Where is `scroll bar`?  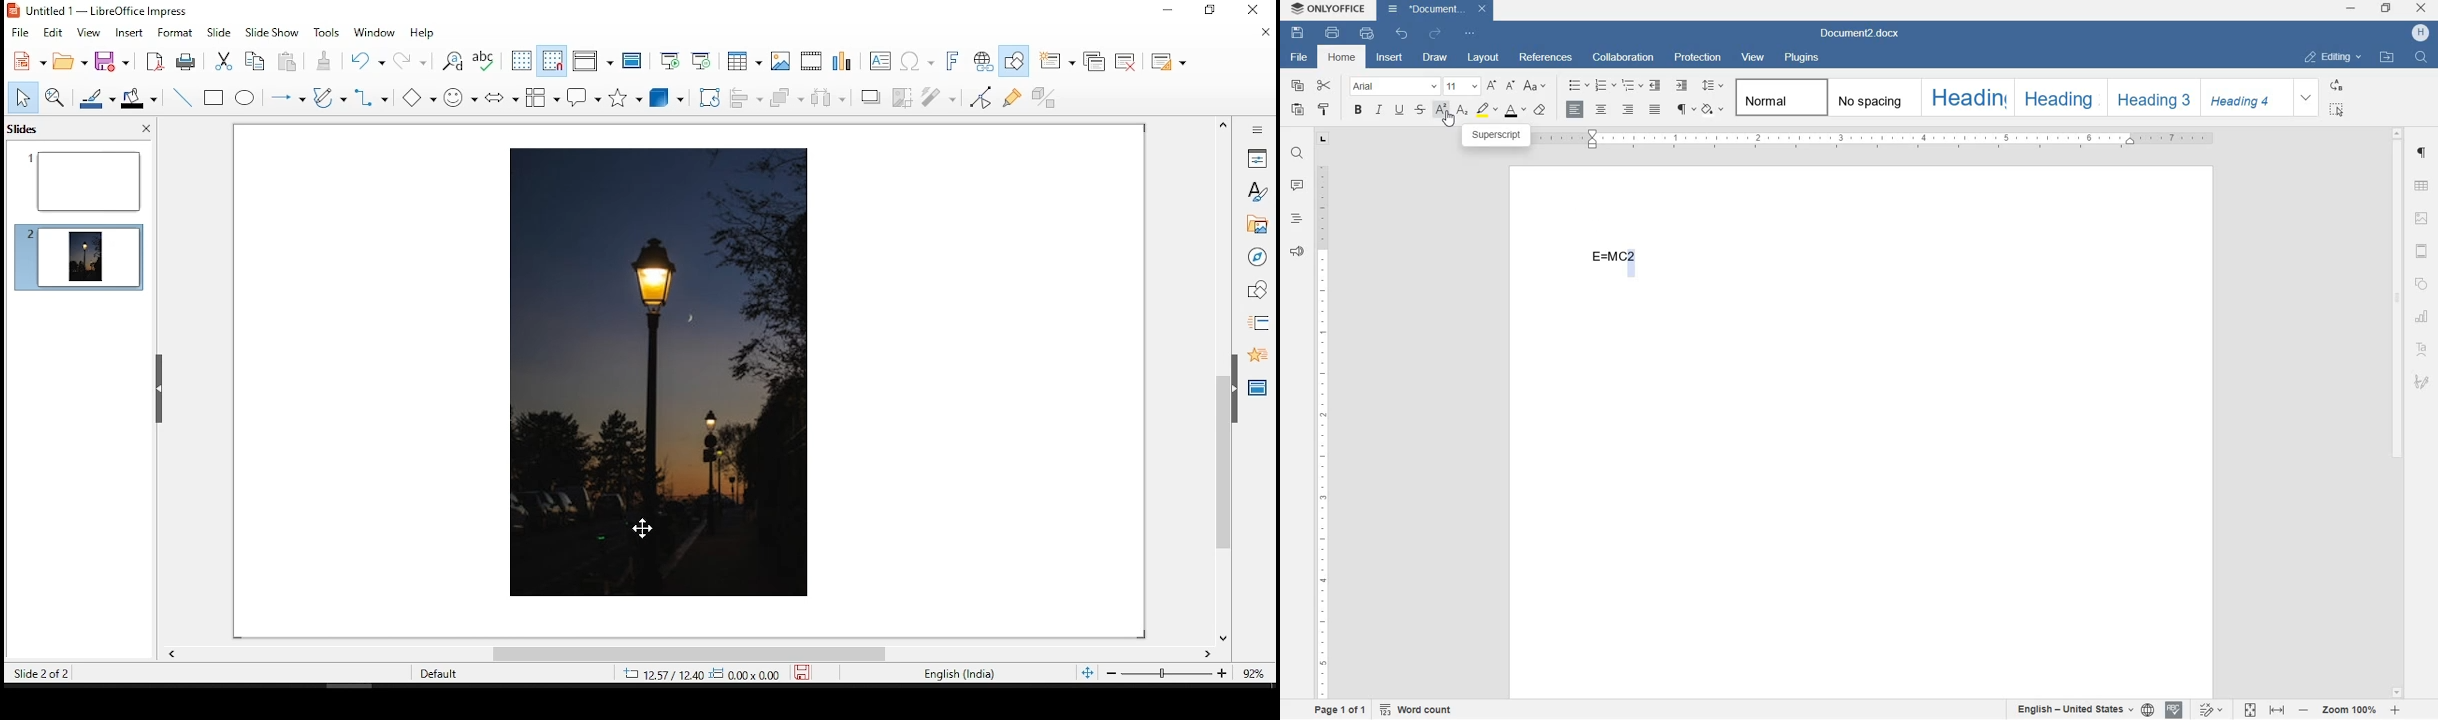
scroll bar is located at coordinates (686, 657).